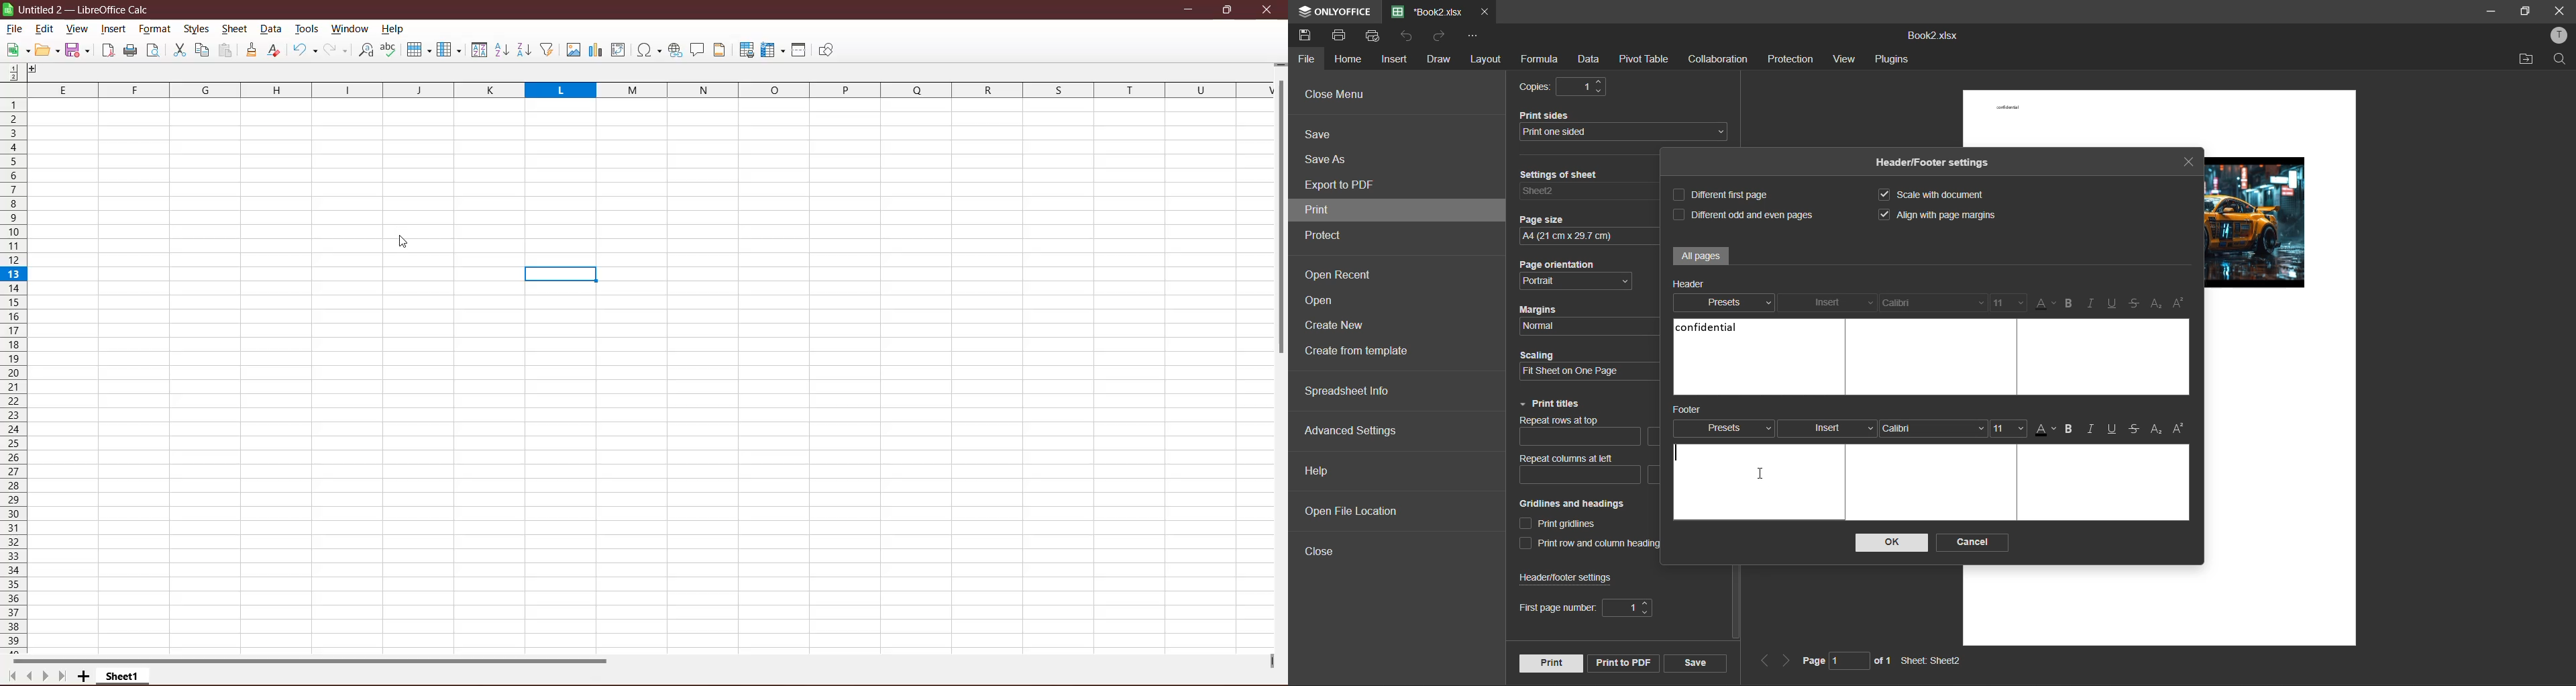 The width and height of the screenshot is (2576, 700). I want to click on font style, so click(1933, 429).